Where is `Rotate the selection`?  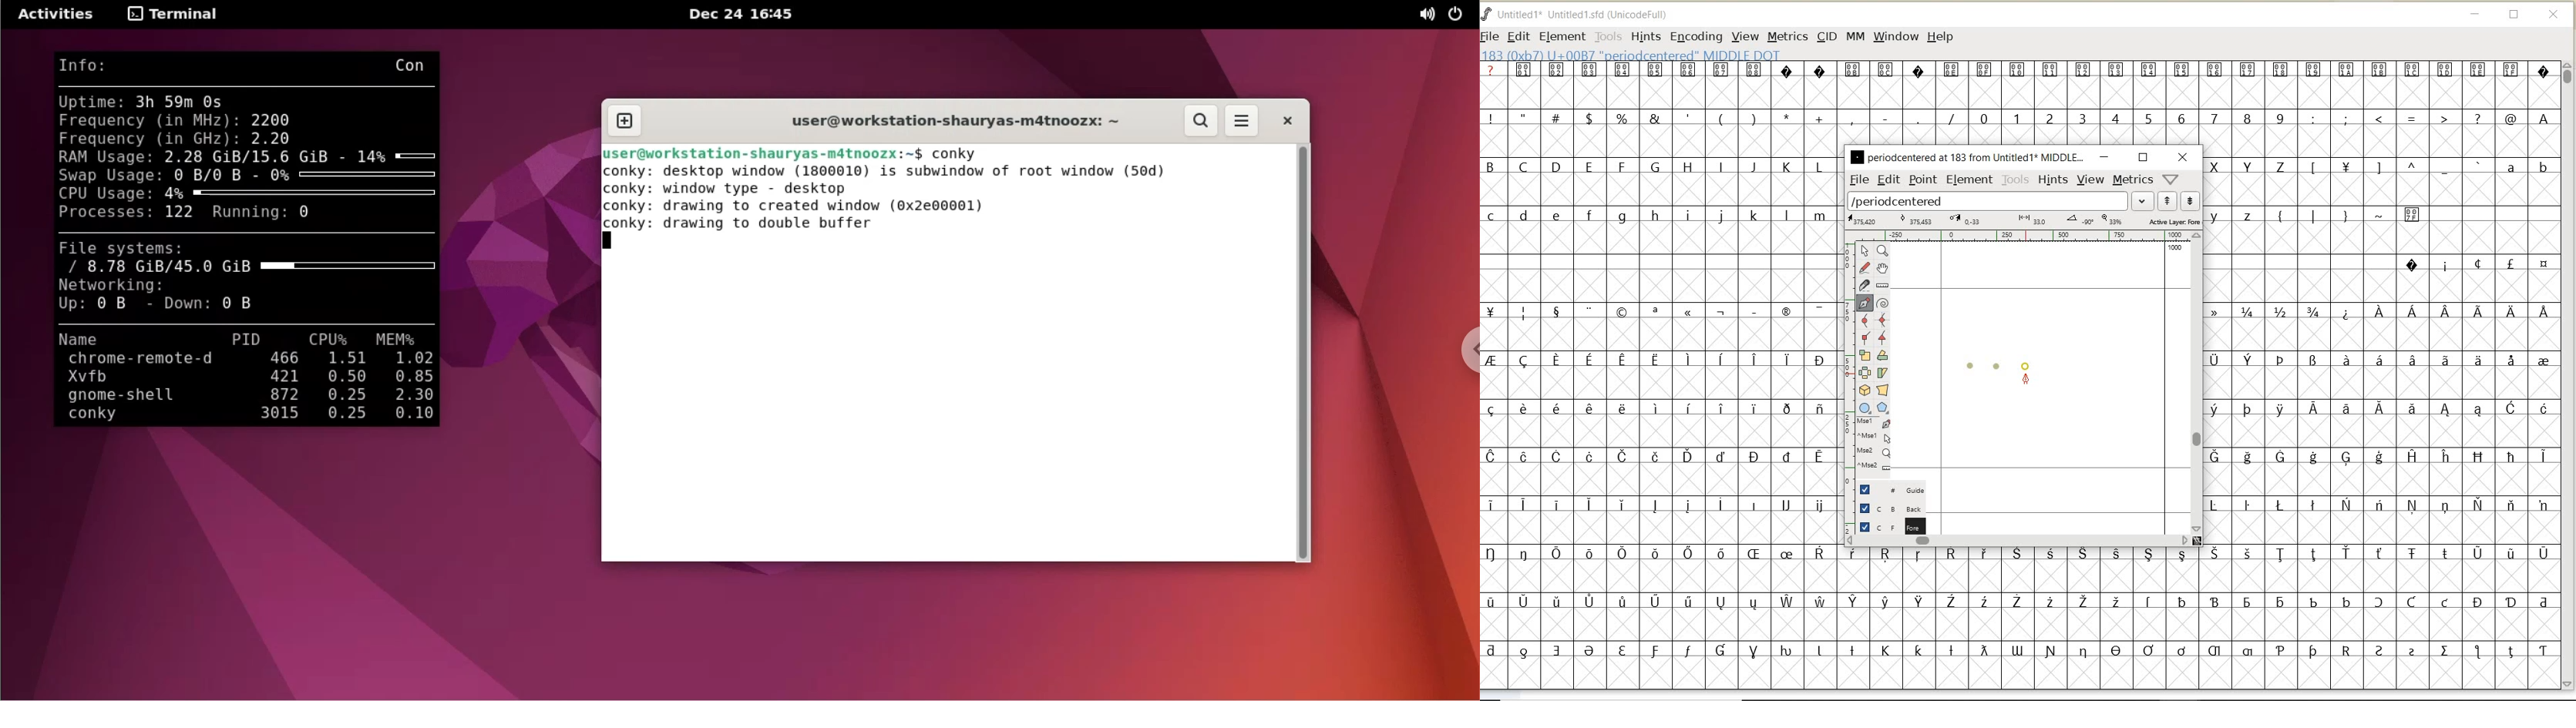 Rotate the selection is located at coordinates (1882, 355).